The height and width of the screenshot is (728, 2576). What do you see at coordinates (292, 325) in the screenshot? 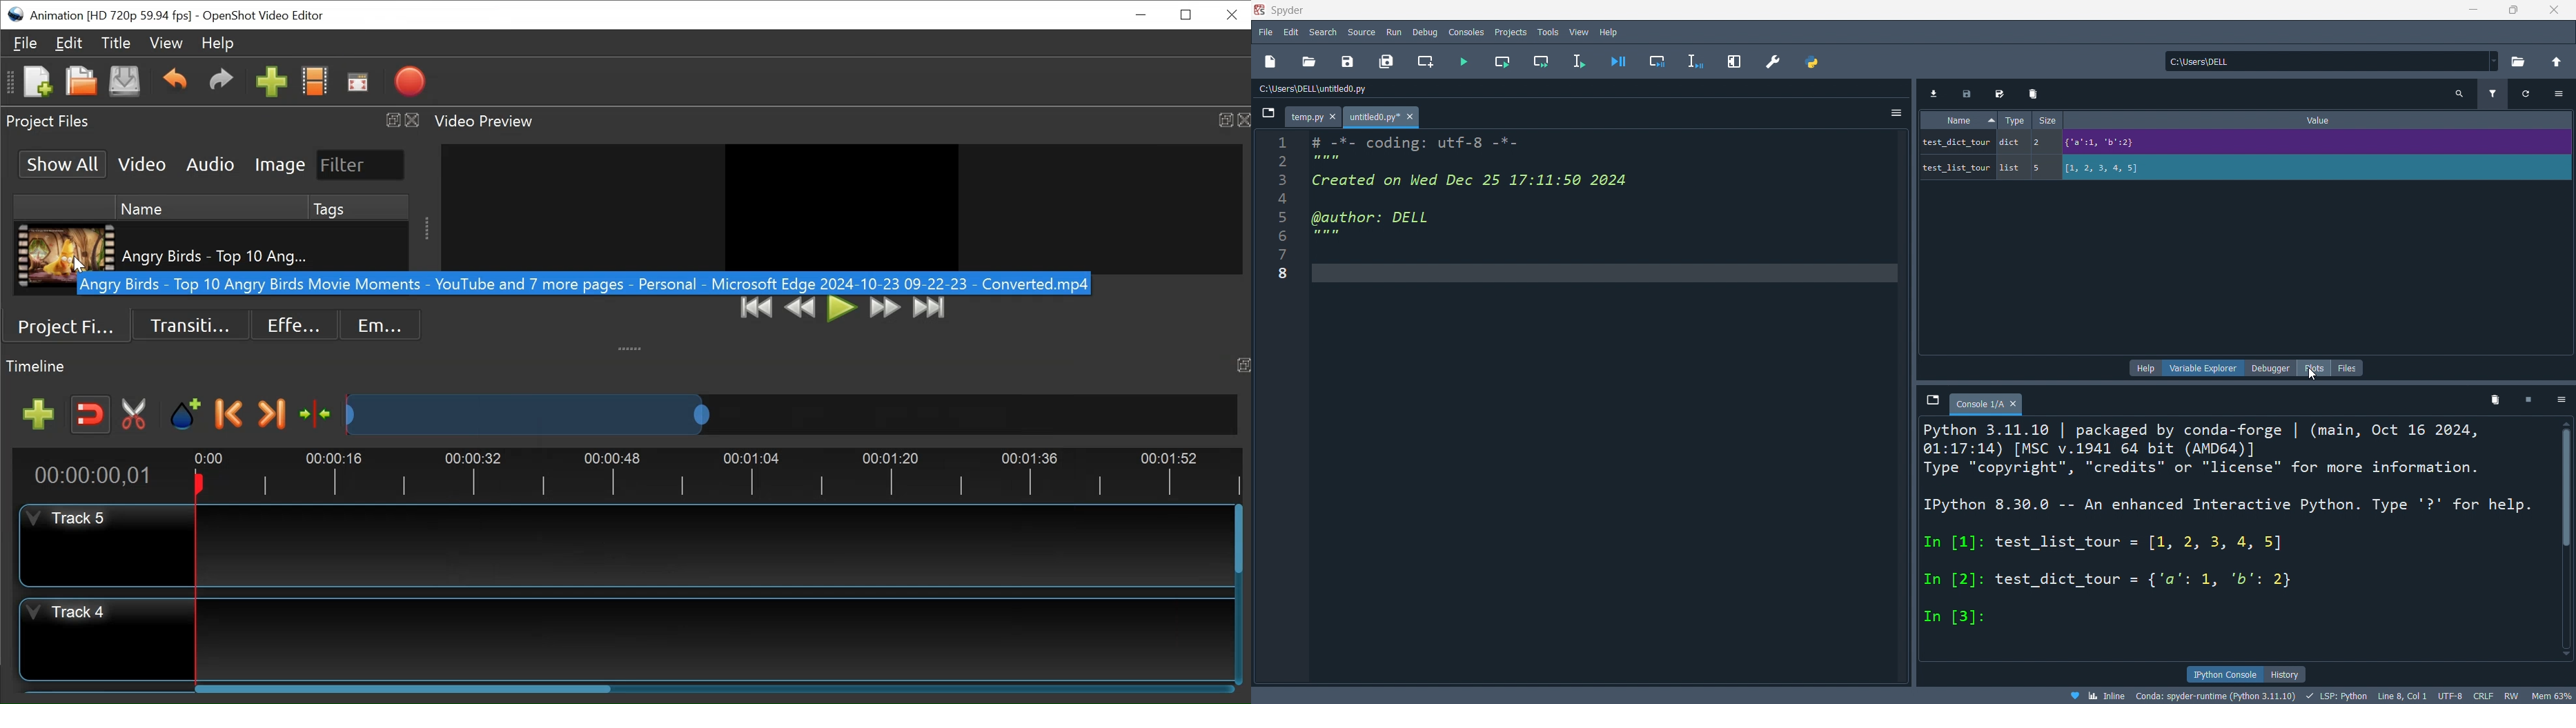
I see `Effects` at bounding box center [292, 325].